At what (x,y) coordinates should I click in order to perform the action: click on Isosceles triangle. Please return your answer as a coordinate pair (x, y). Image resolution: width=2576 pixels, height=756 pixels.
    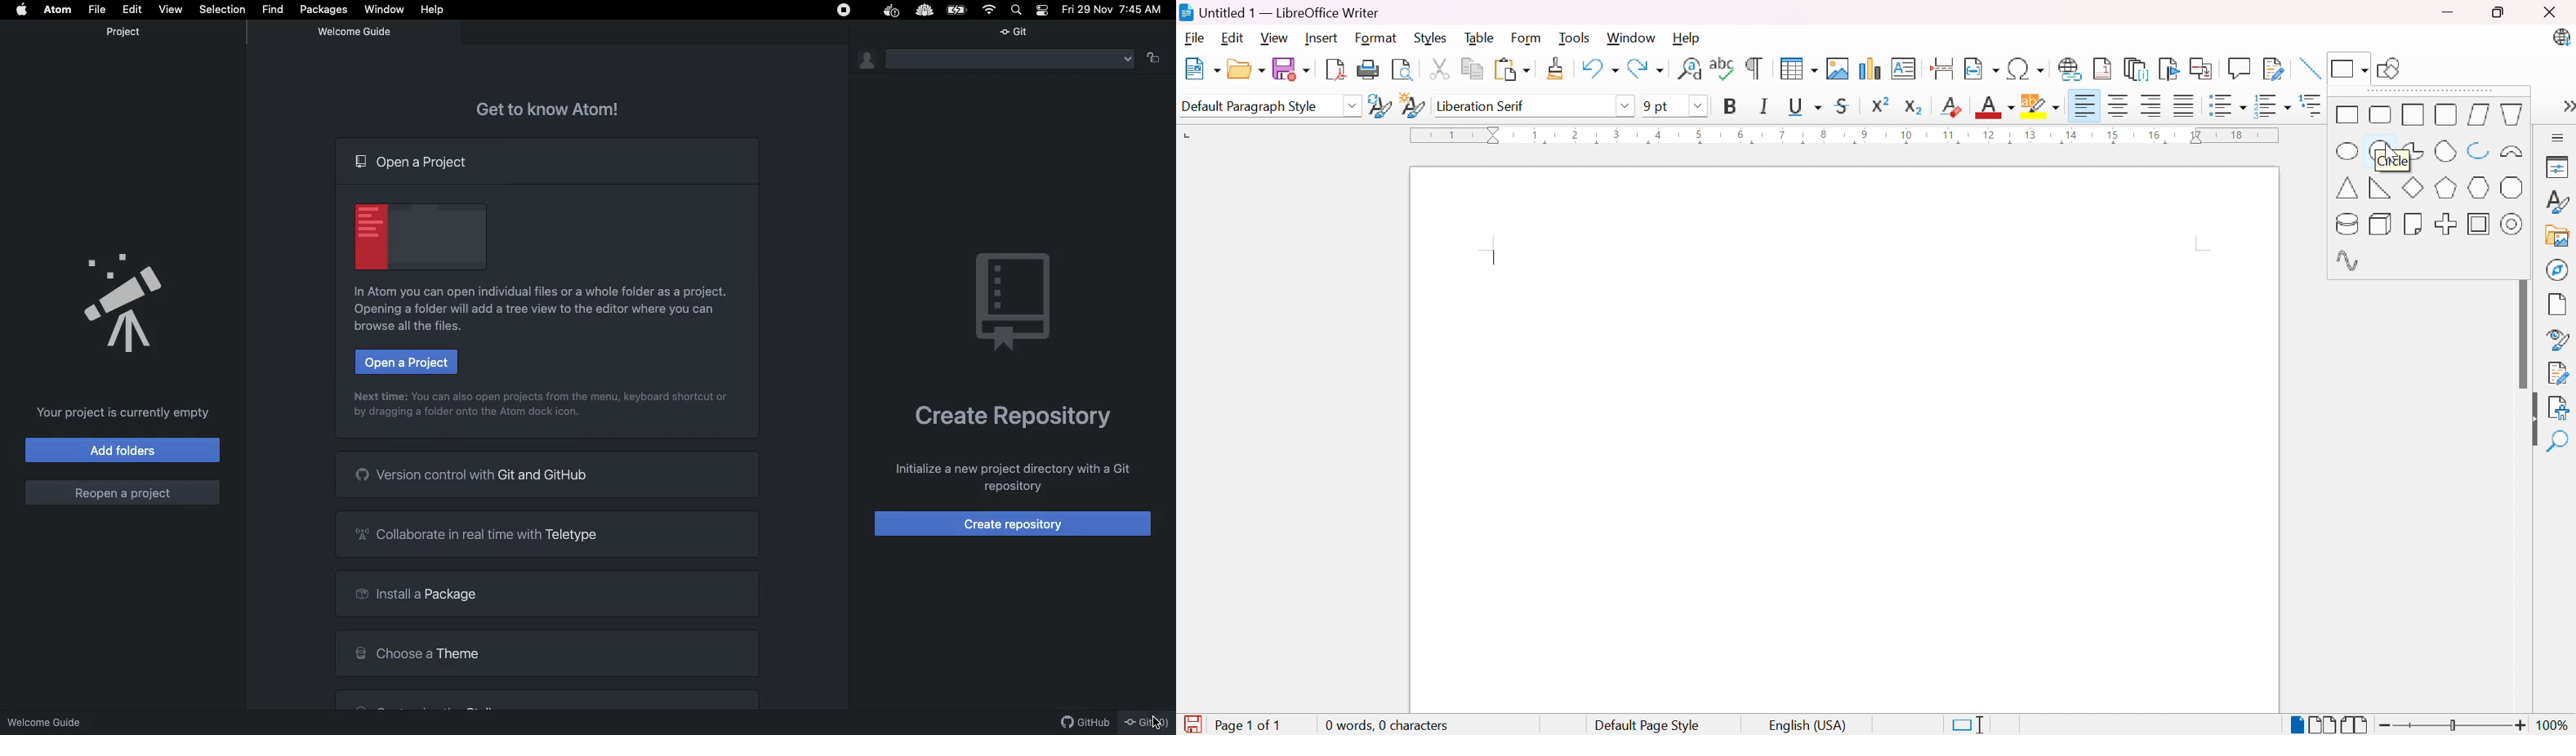
    Looking at the image, I should click on (2349, 187).